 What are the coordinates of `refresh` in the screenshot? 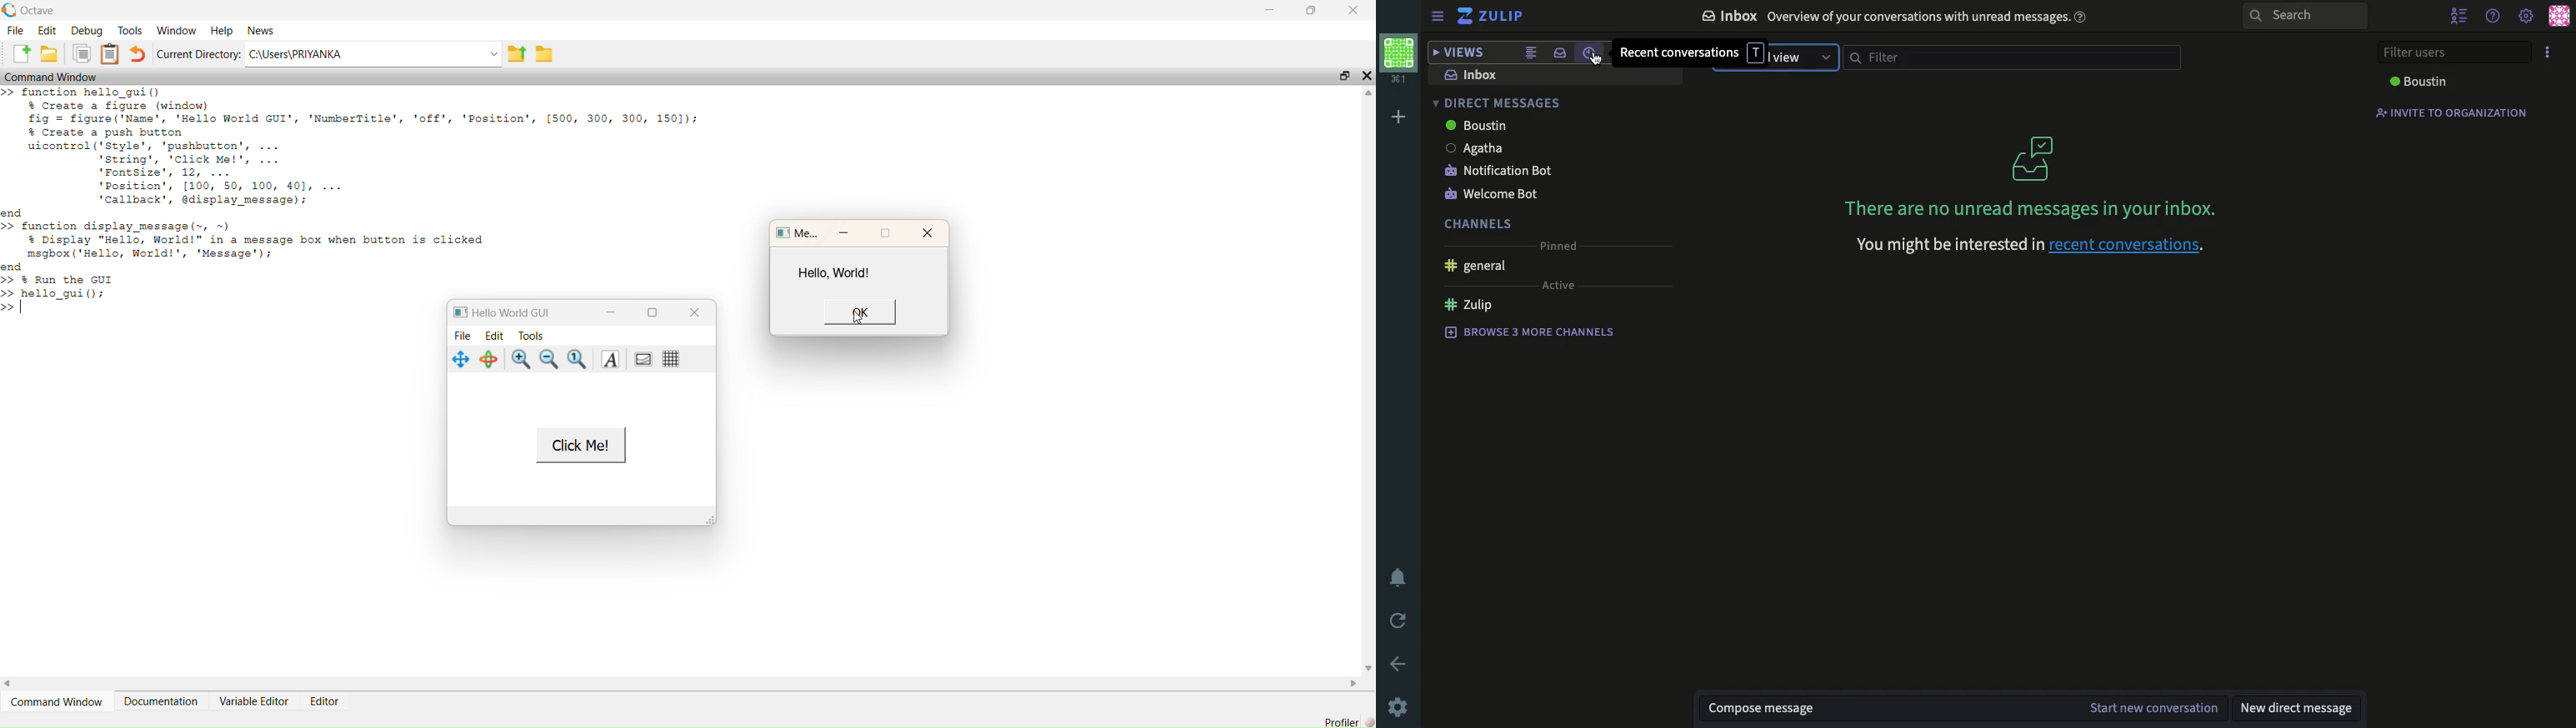 It's located at (1402, 620).